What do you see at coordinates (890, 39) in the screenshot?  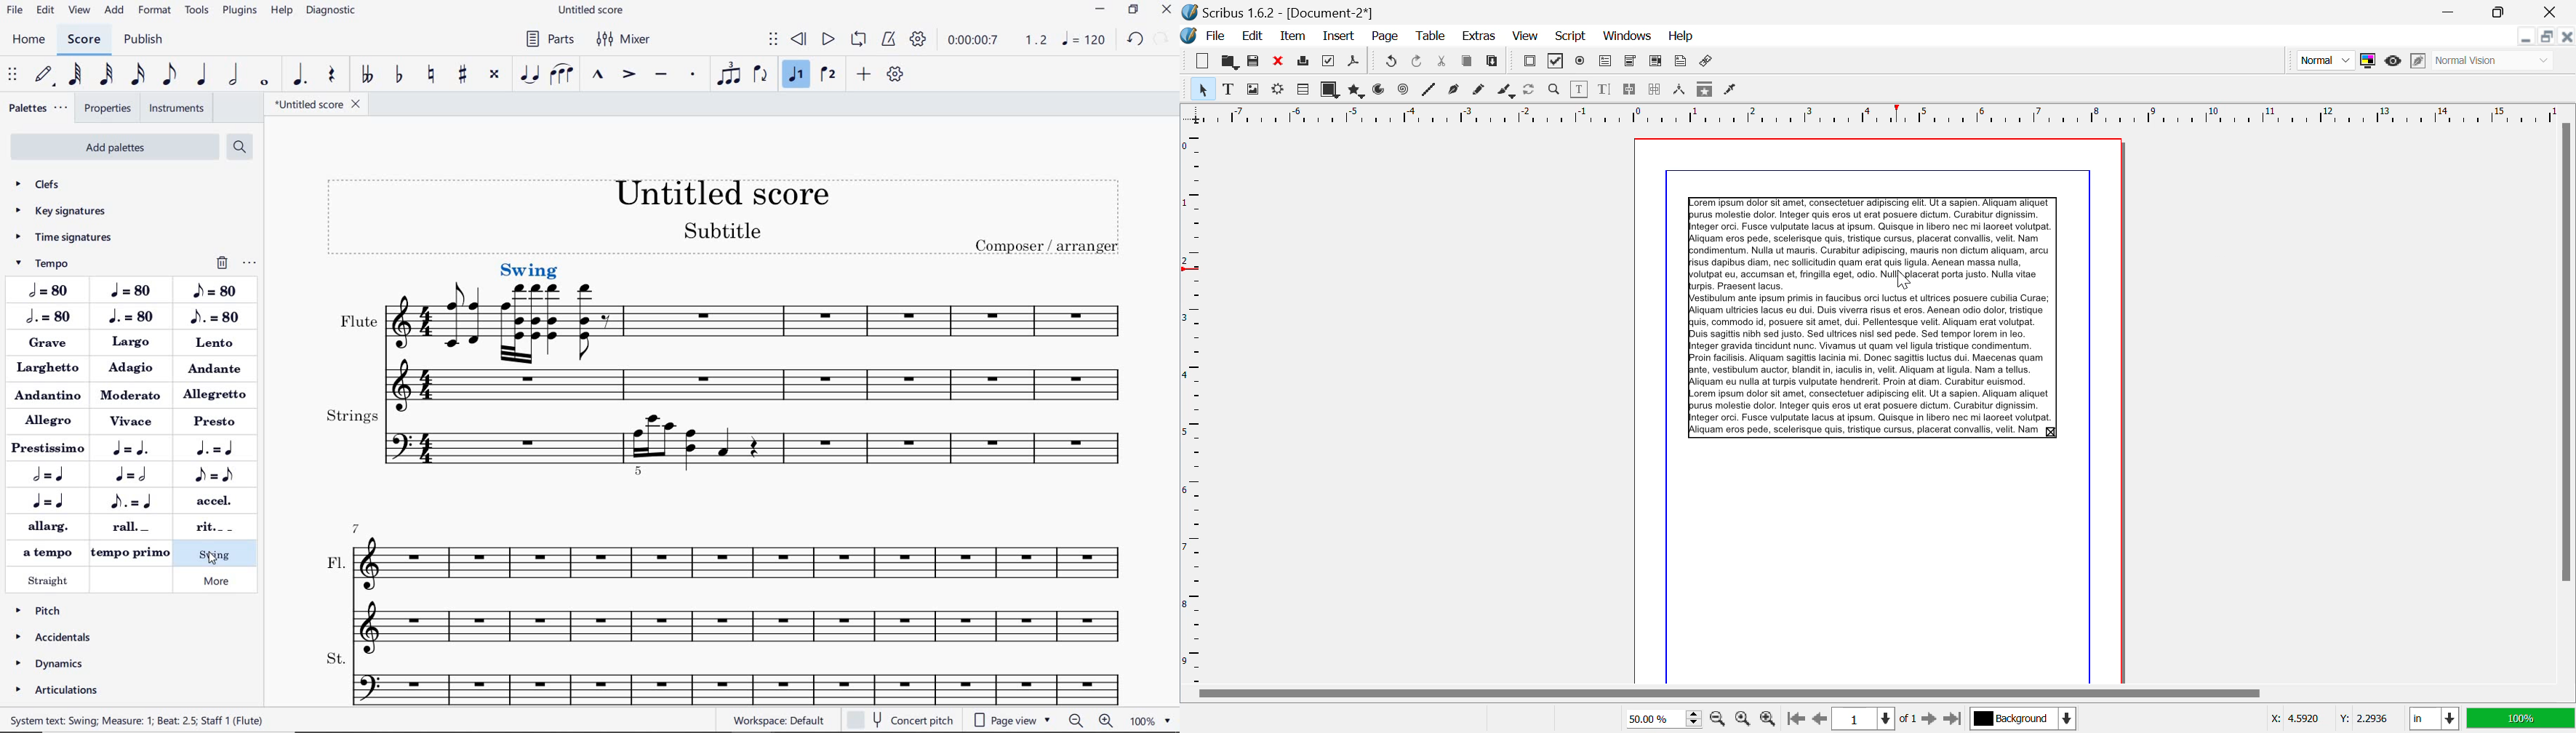 I see `METRONOME` at bounding box center [890, 39].